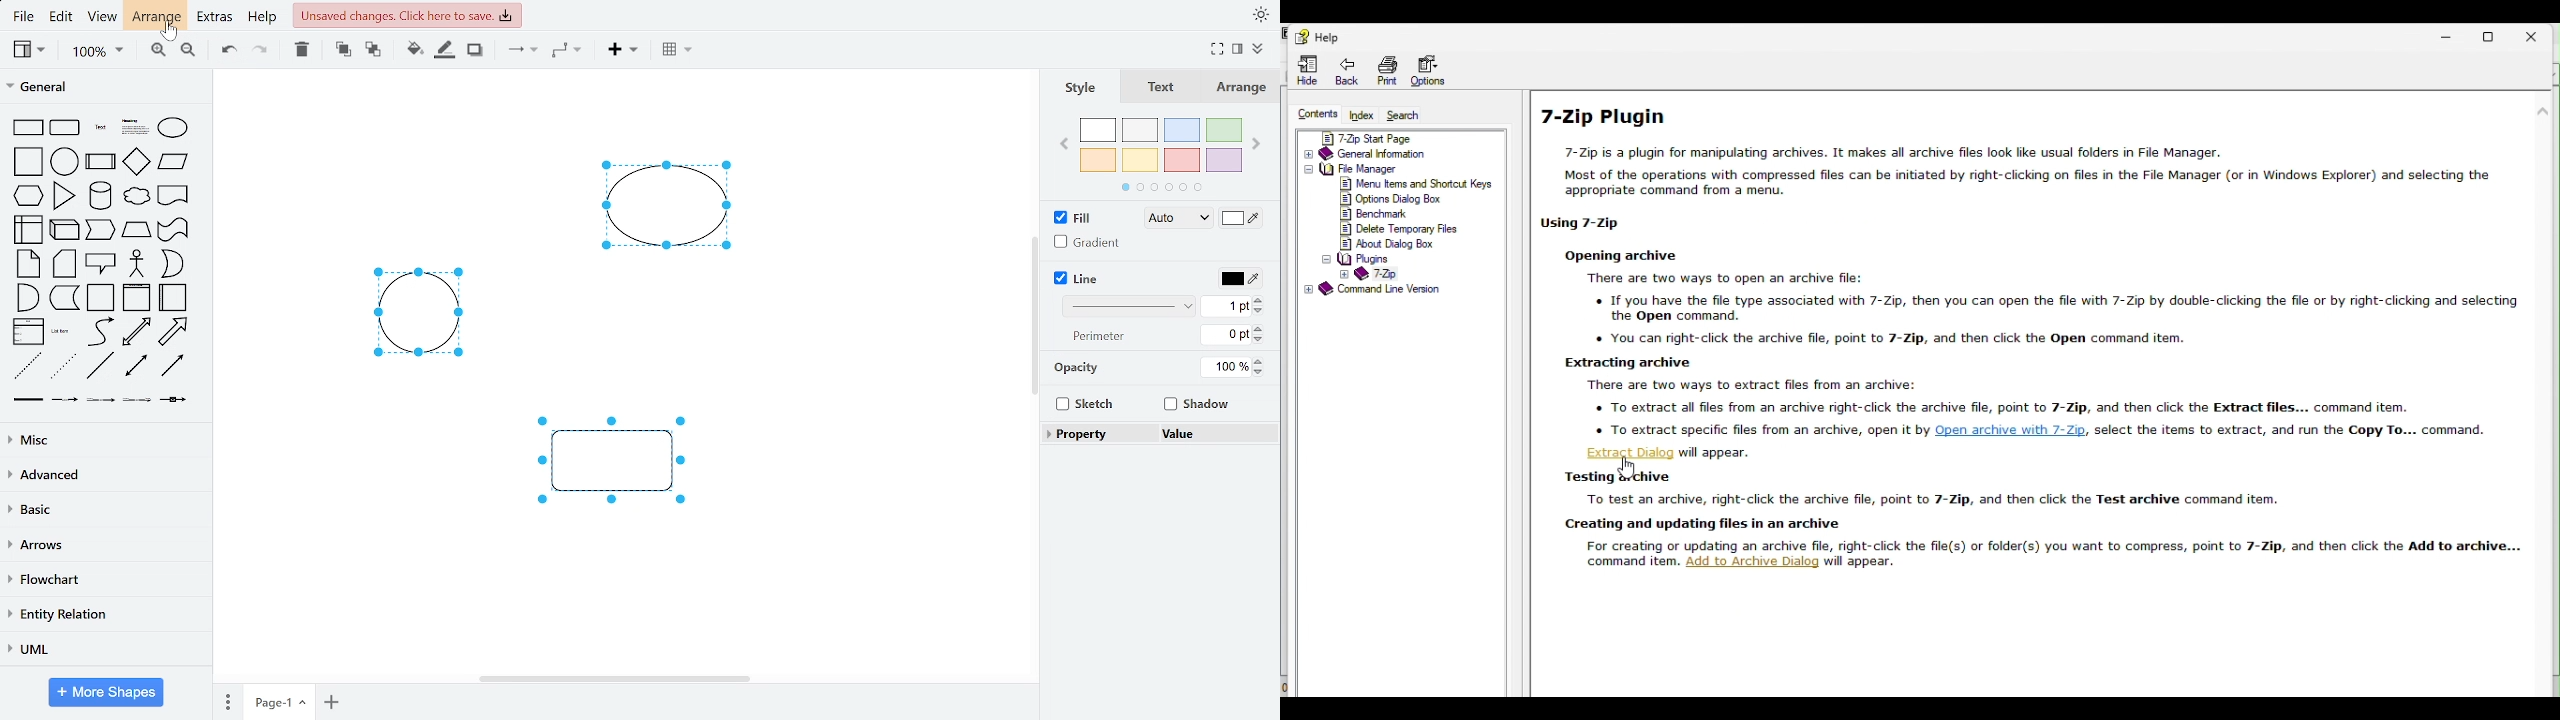 Image resolution: width=2576 pixels, height=728 pixels. Describe the element at coordinates (29, 194) in the screenshot. I see `hexagon` at that location.